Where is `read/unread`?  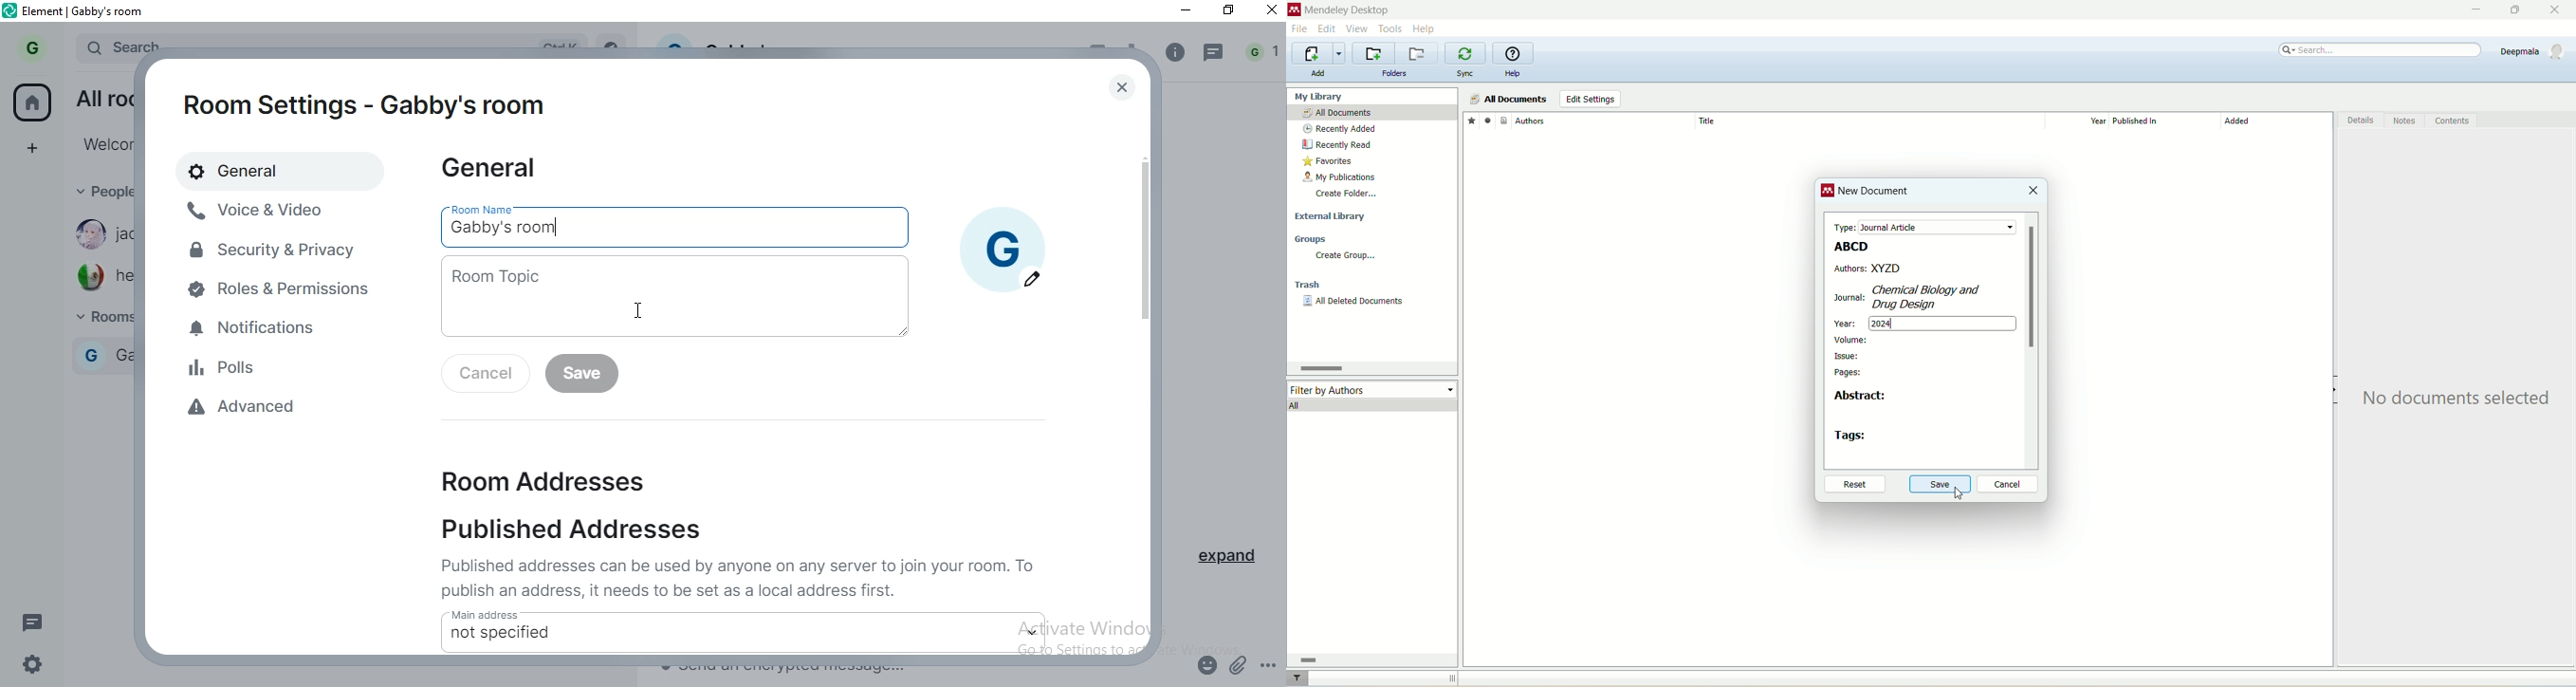 read/unread is located at coordinates (1486, 120).